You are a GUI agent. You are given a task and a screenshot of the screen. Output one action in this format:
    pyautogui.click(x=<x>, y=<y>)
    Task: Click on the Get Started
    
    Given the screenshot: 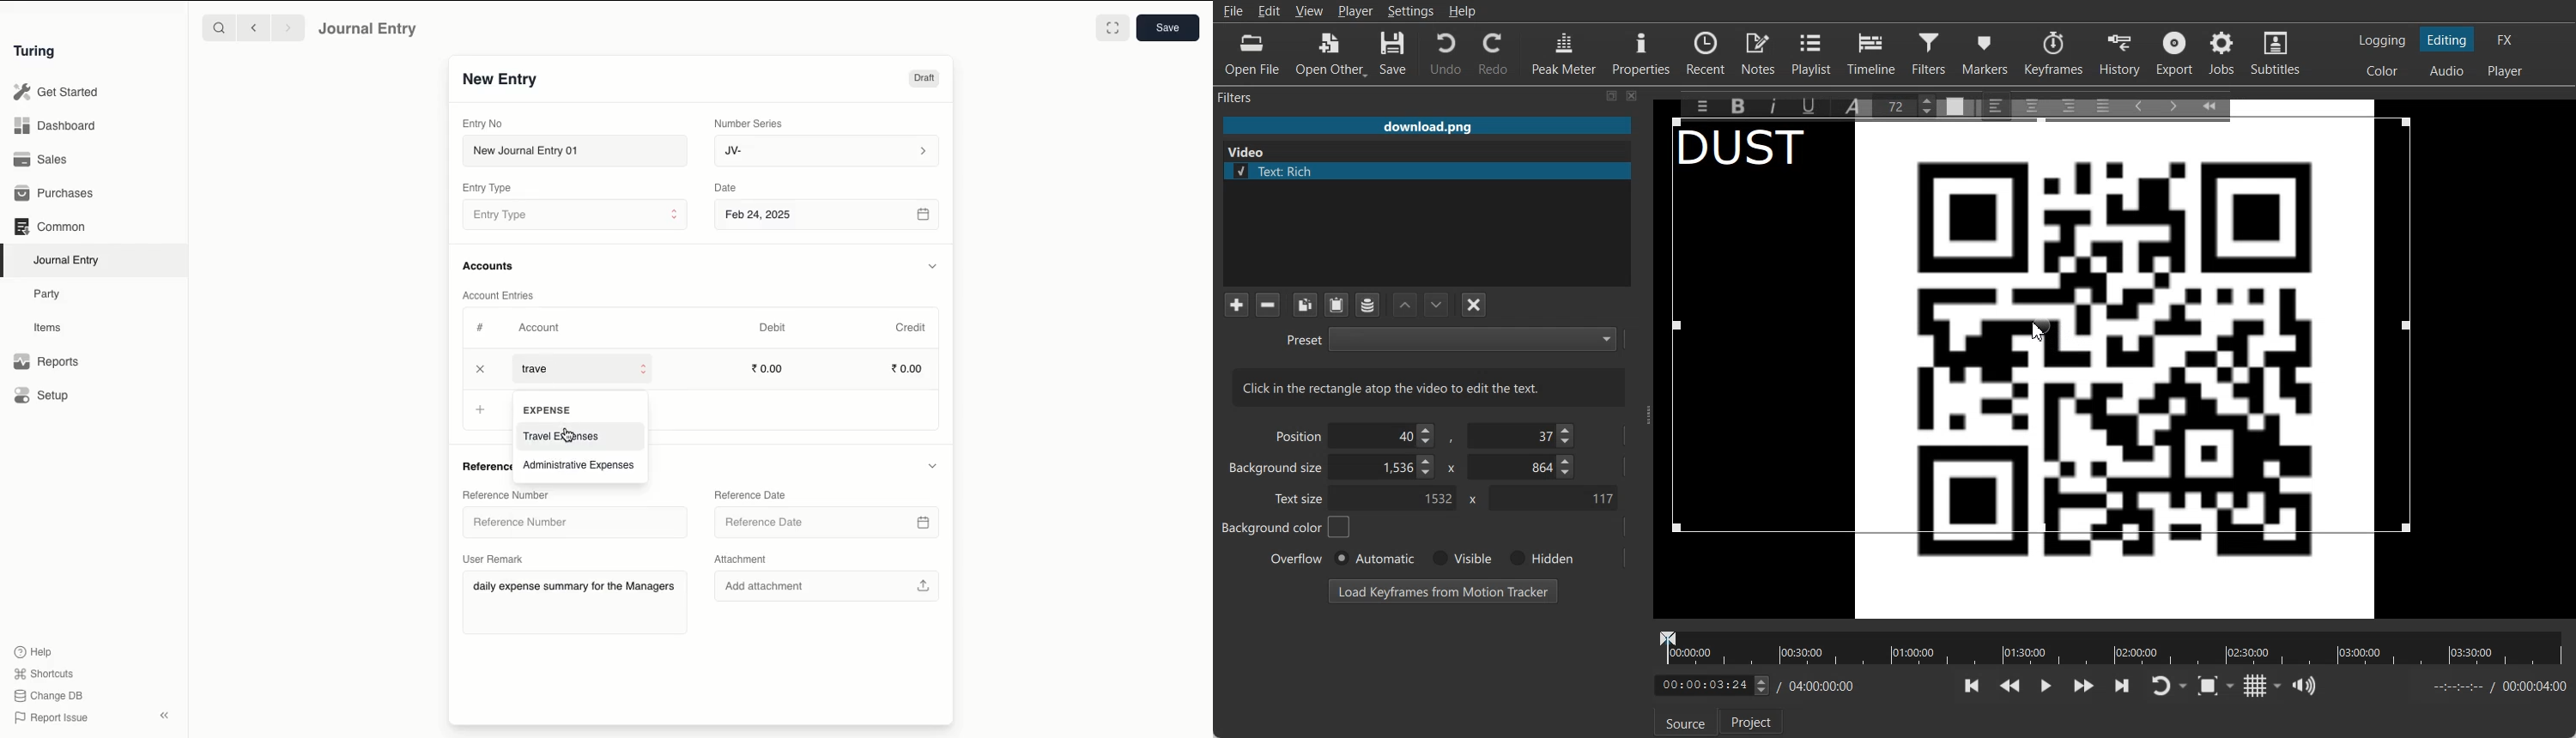 What is the action you would take?
    pyautogui.click(x=57, y=93)
    